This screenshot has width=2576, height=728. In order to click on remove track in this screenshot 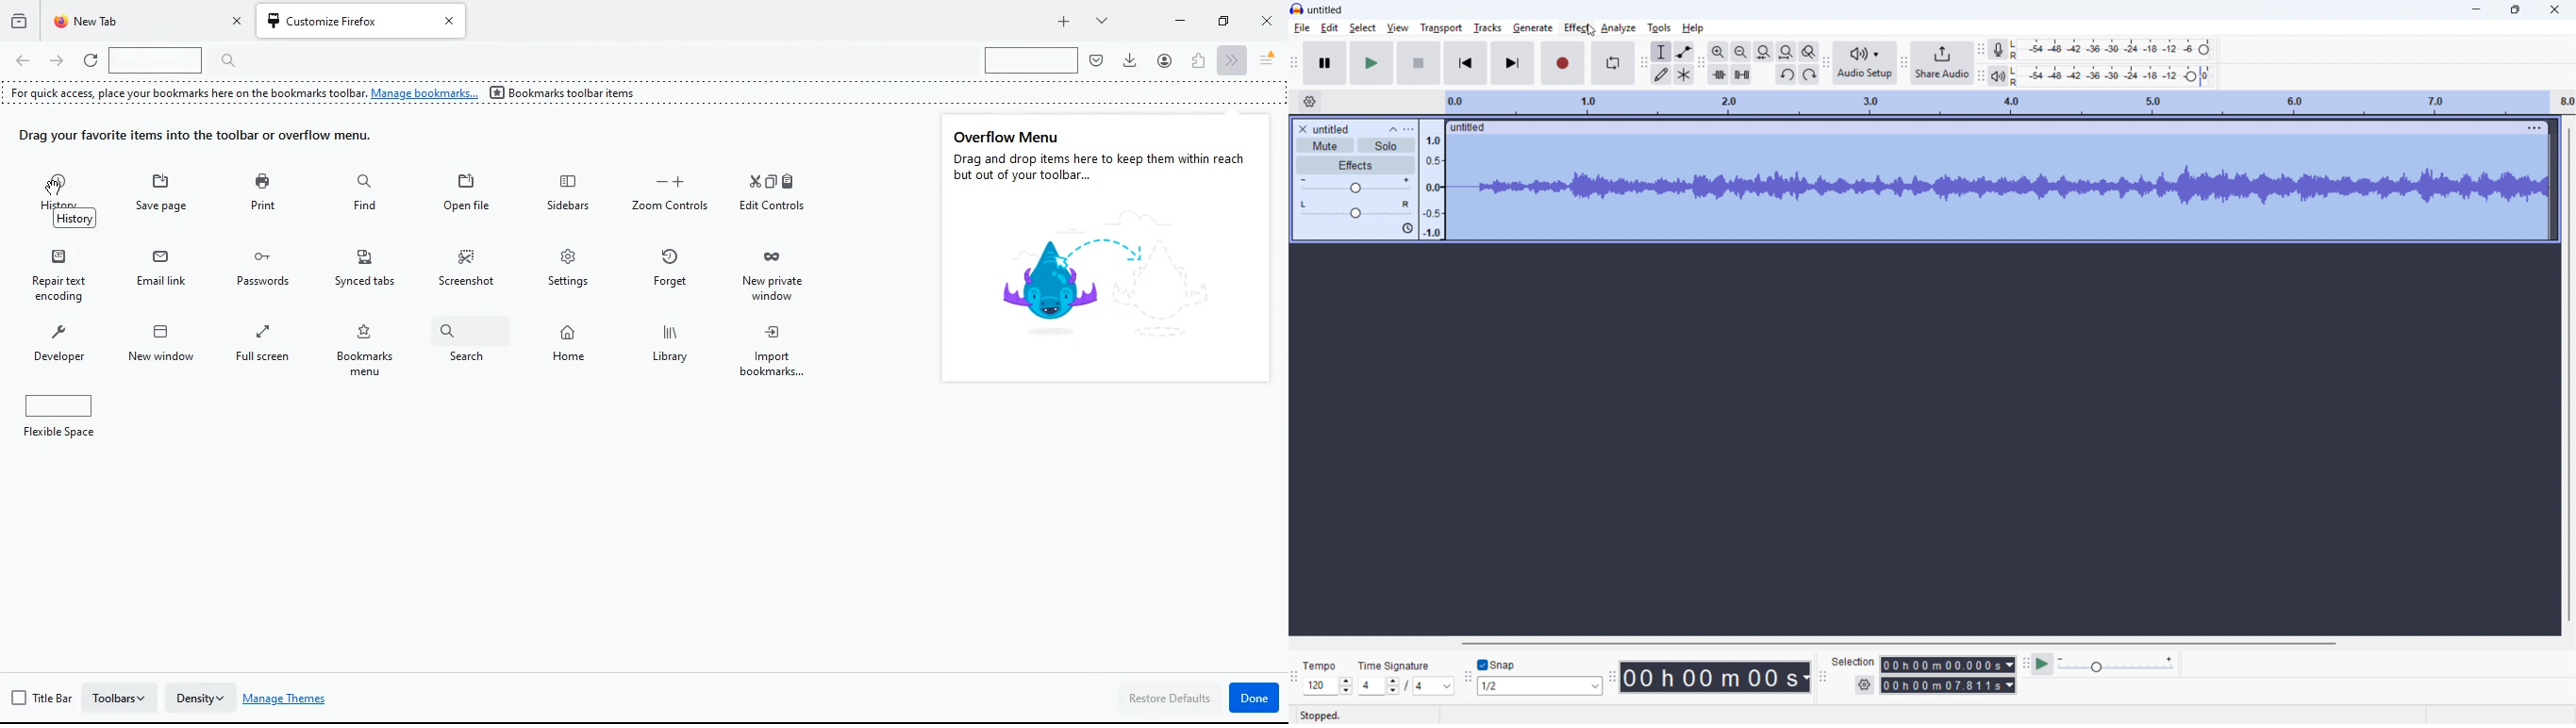, I will do `click(1302, 129)`.